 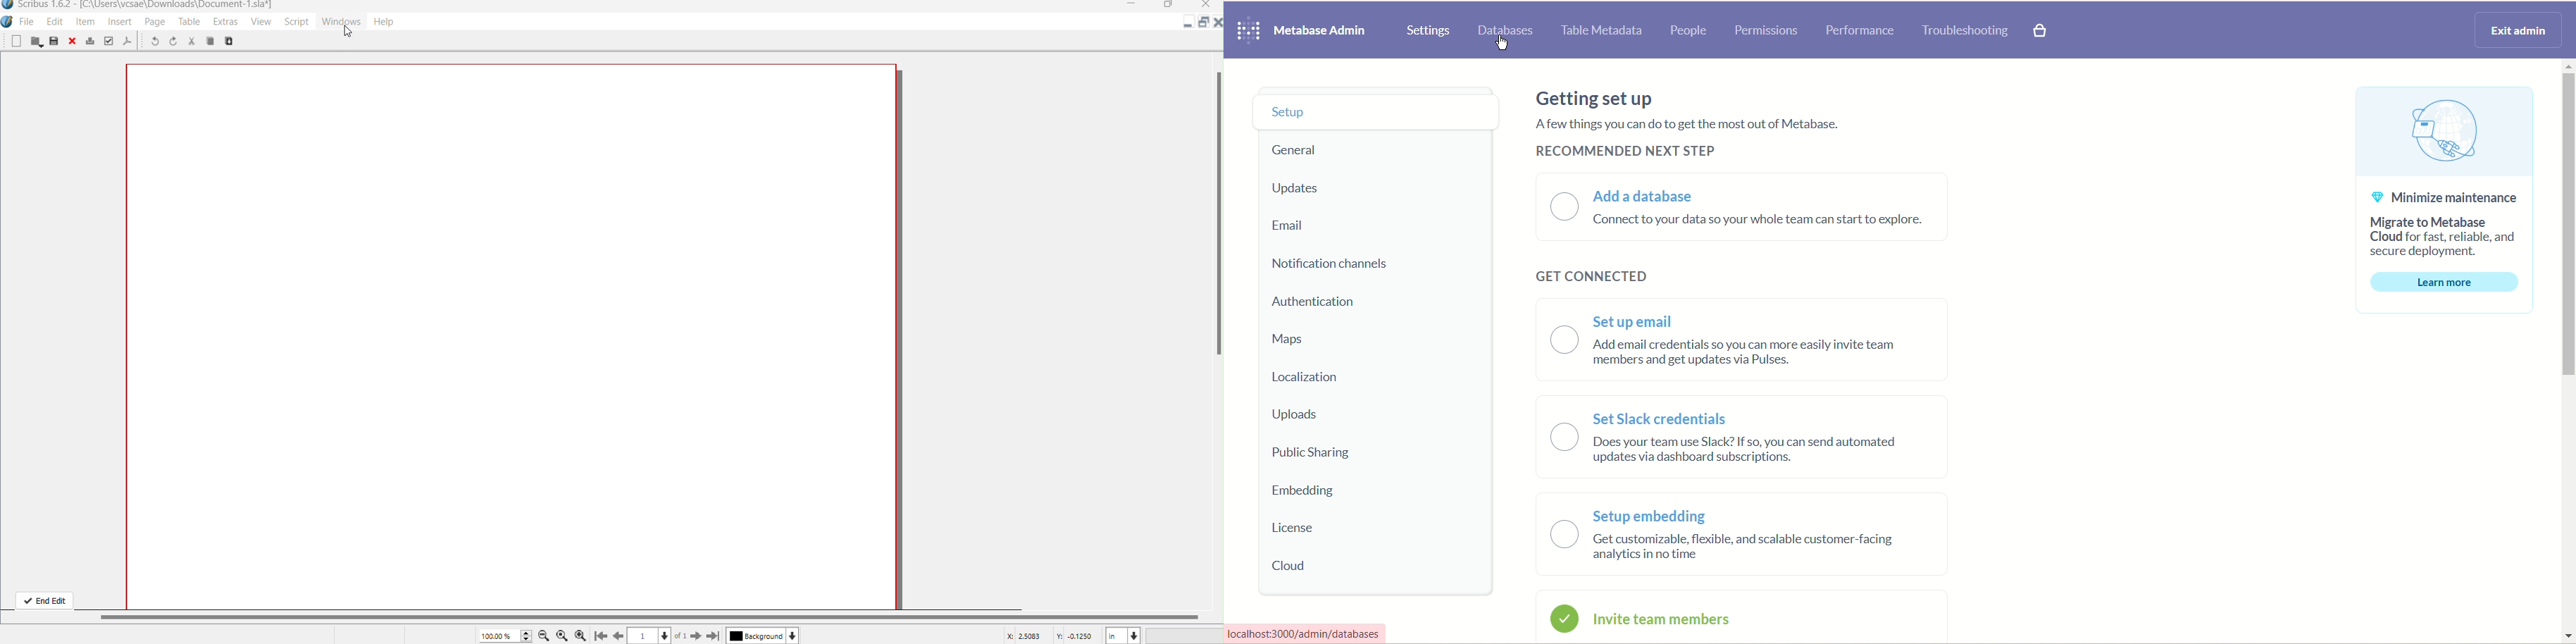 What do you see at coordinates (28, 22) in the screenshot?
I see `File` at bounding box center [28, 22].